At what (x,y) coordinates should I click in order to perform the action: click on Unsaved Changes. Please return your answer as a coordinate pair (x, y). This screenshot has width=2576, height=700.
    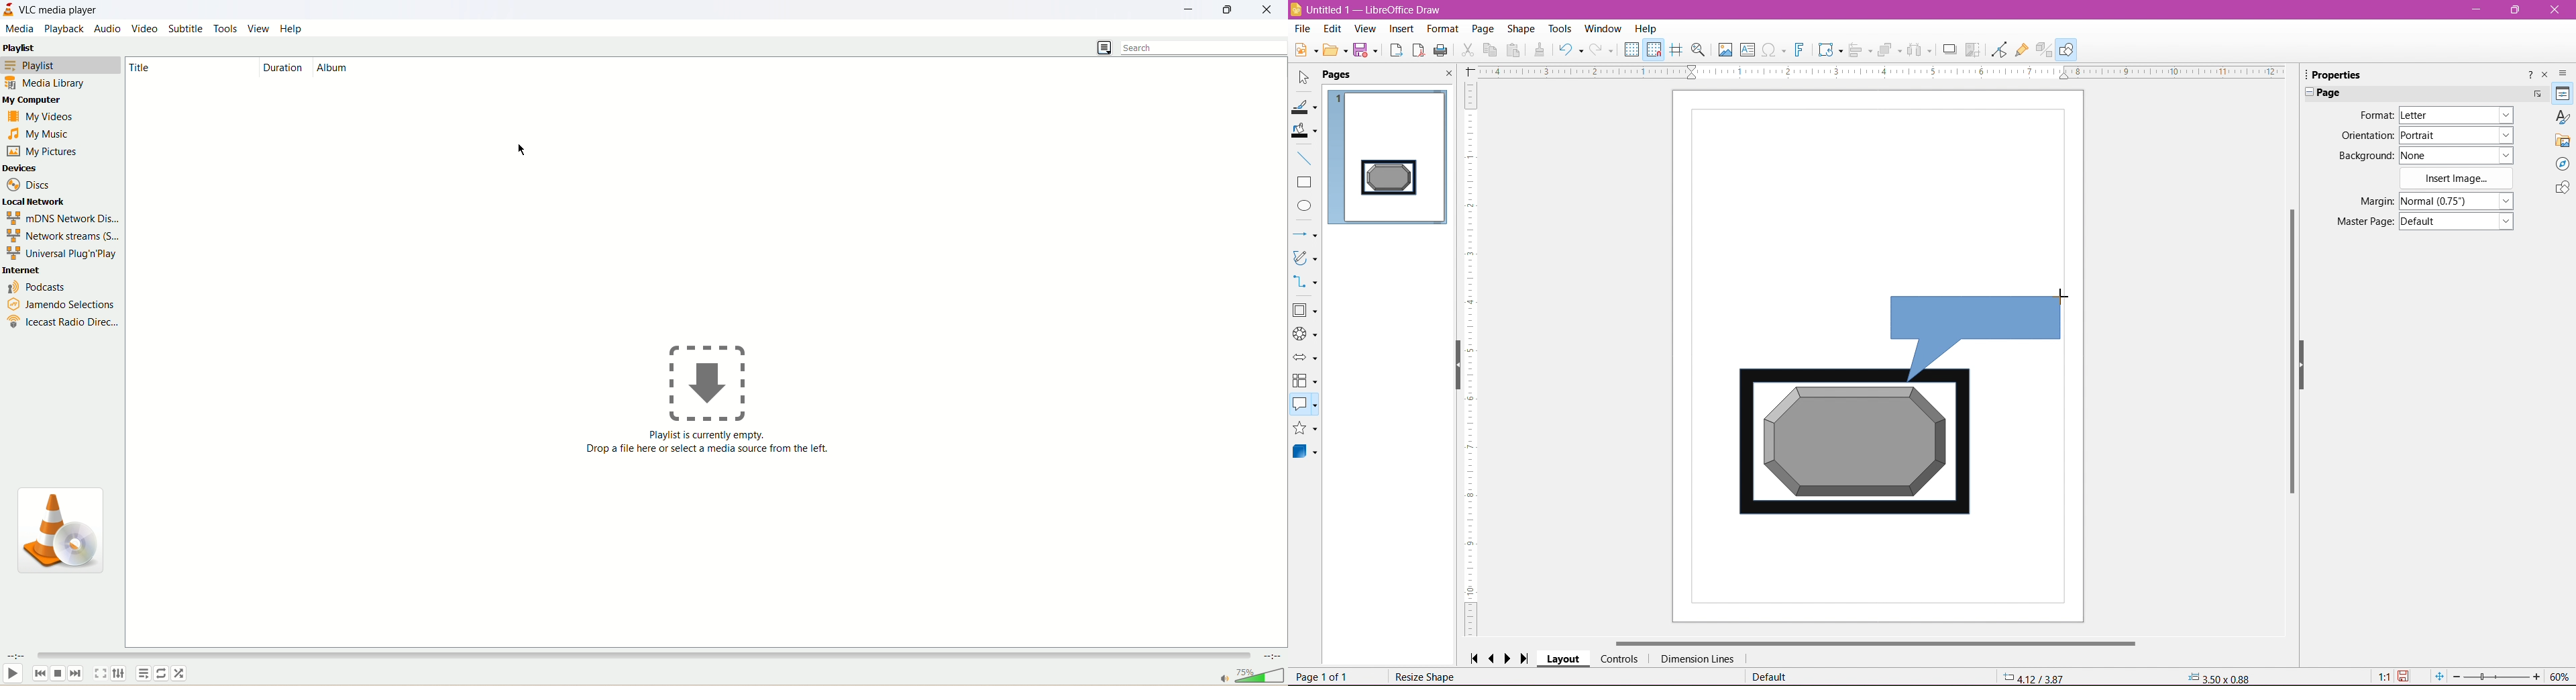
    Looking at the image, I should click on (2406, 677).